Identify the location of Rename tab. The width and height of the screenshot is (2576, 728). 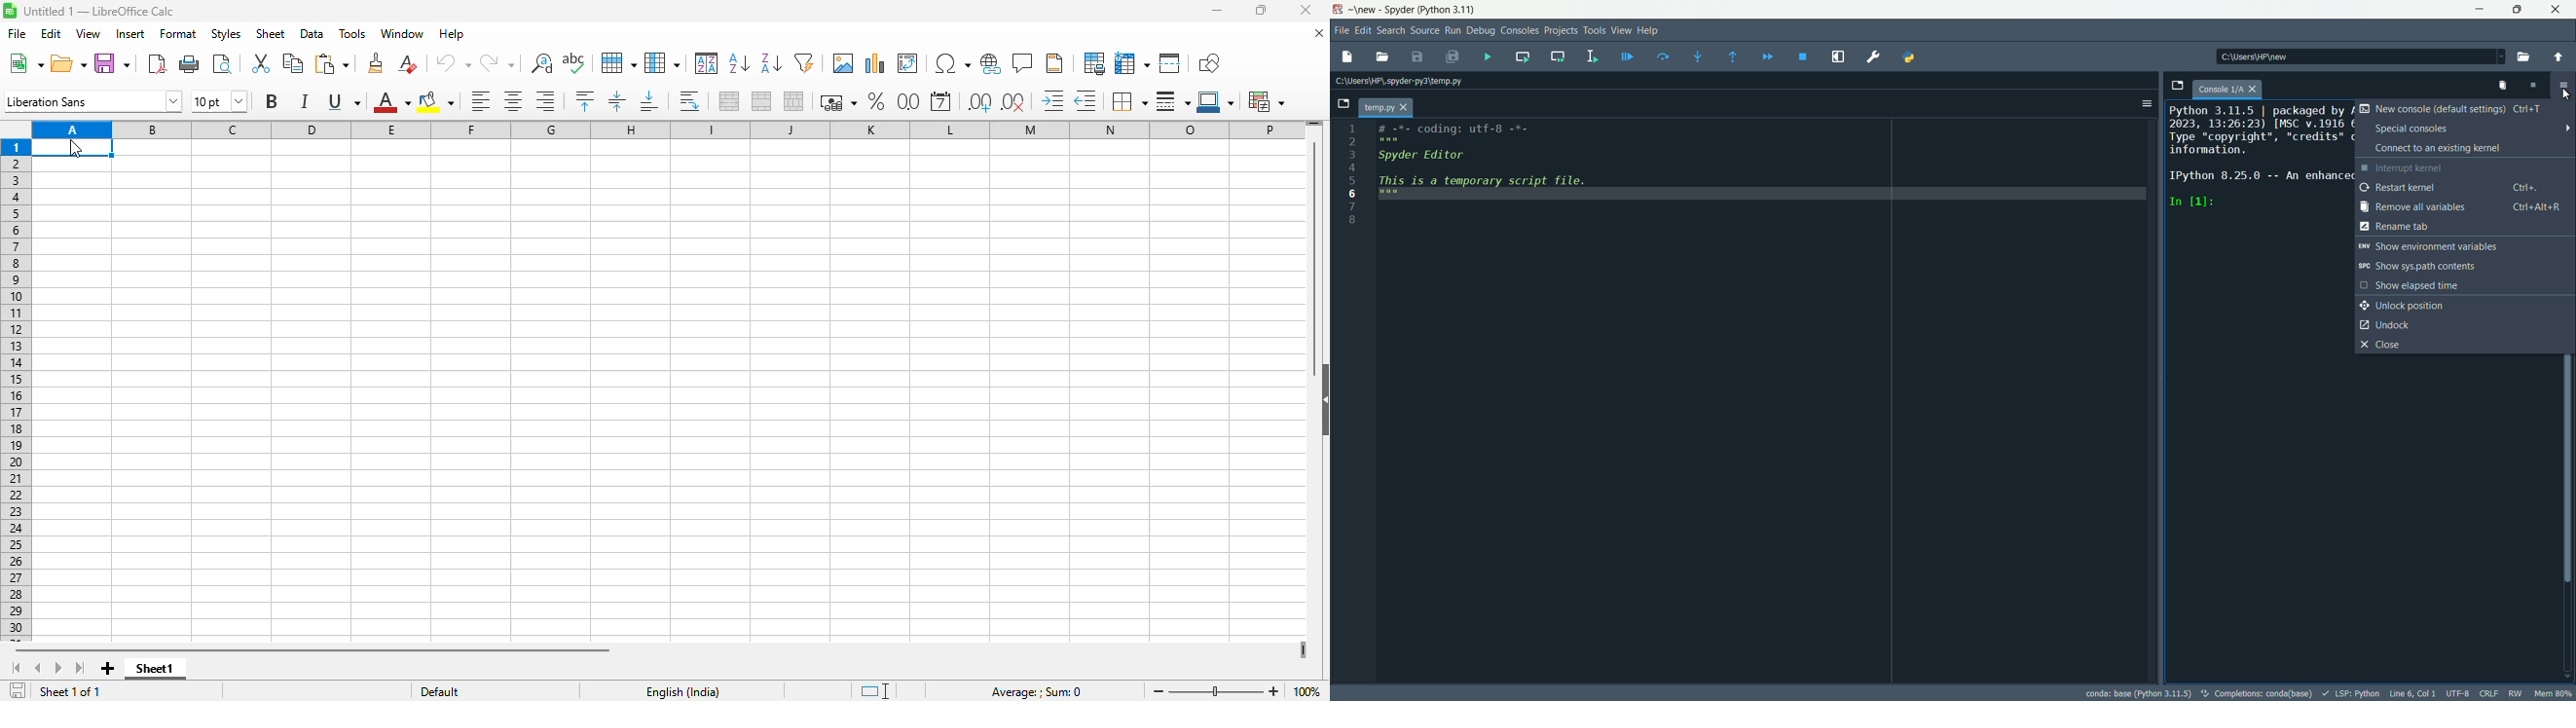
(2466, 227).